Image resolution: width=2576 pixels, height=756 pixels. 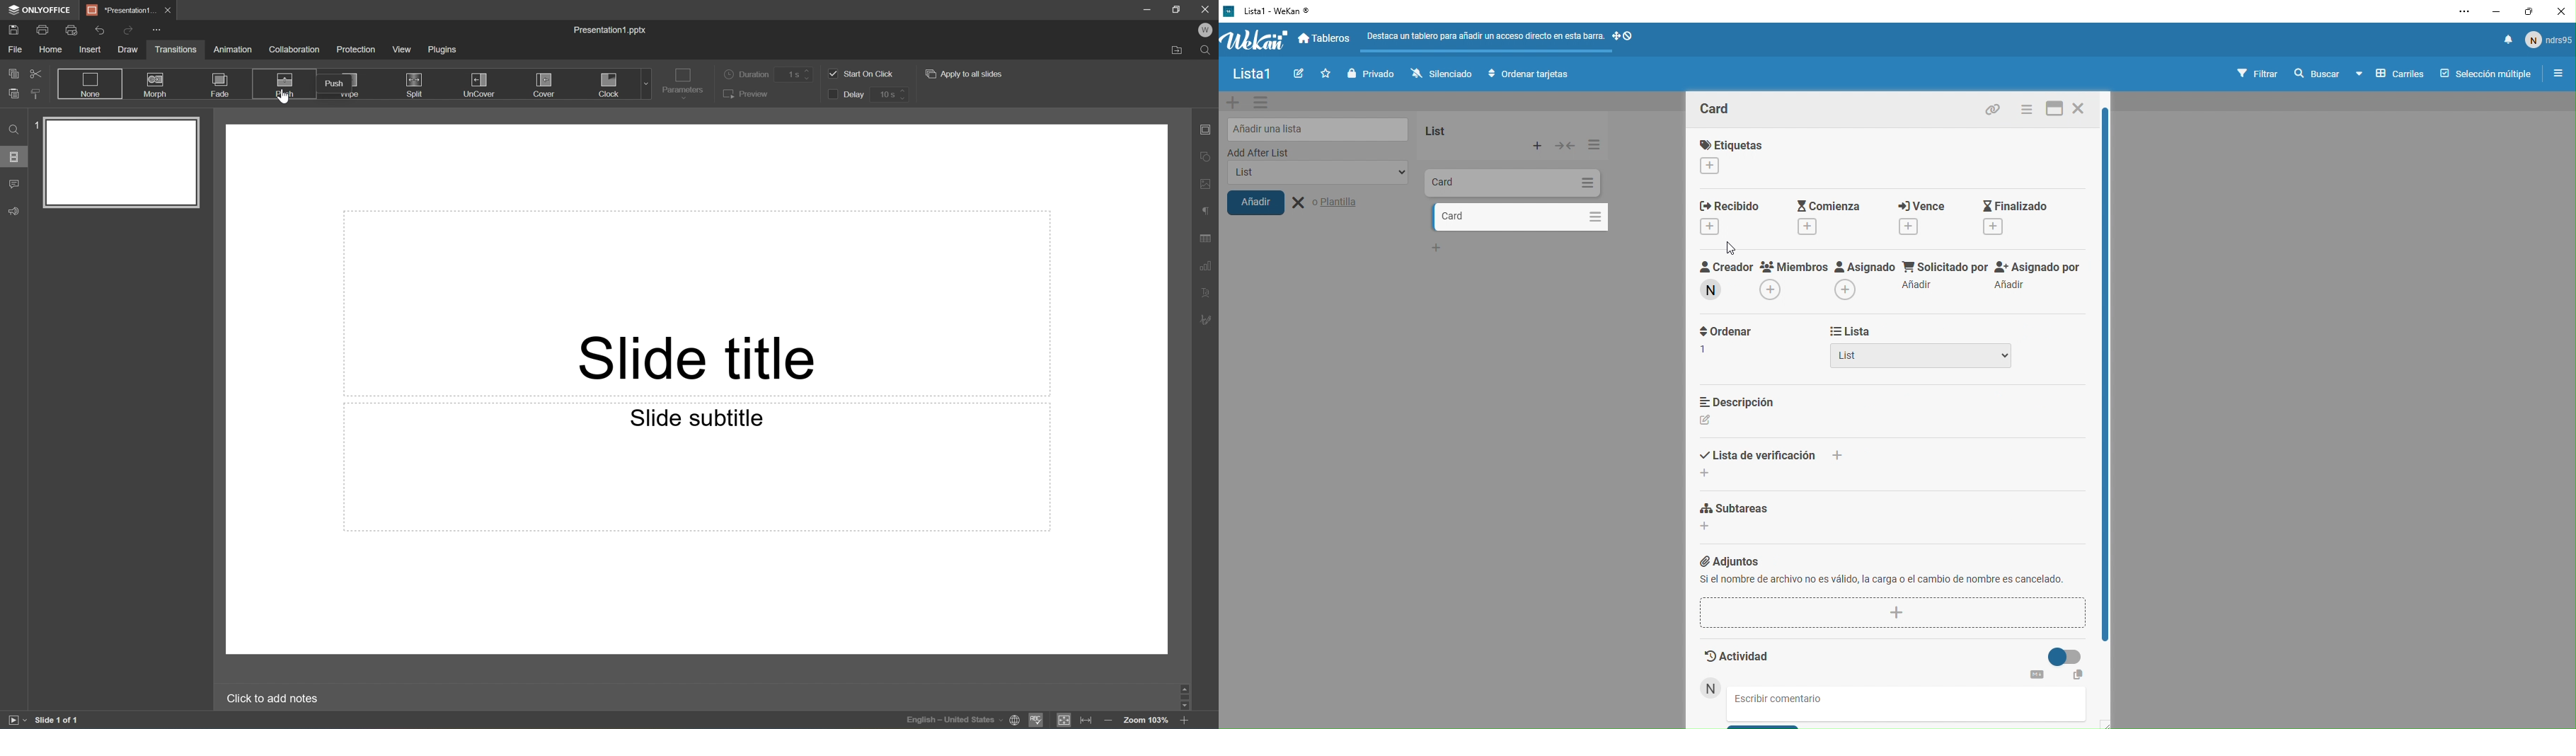 I want to click on lista, so click(x=1887, y=332).